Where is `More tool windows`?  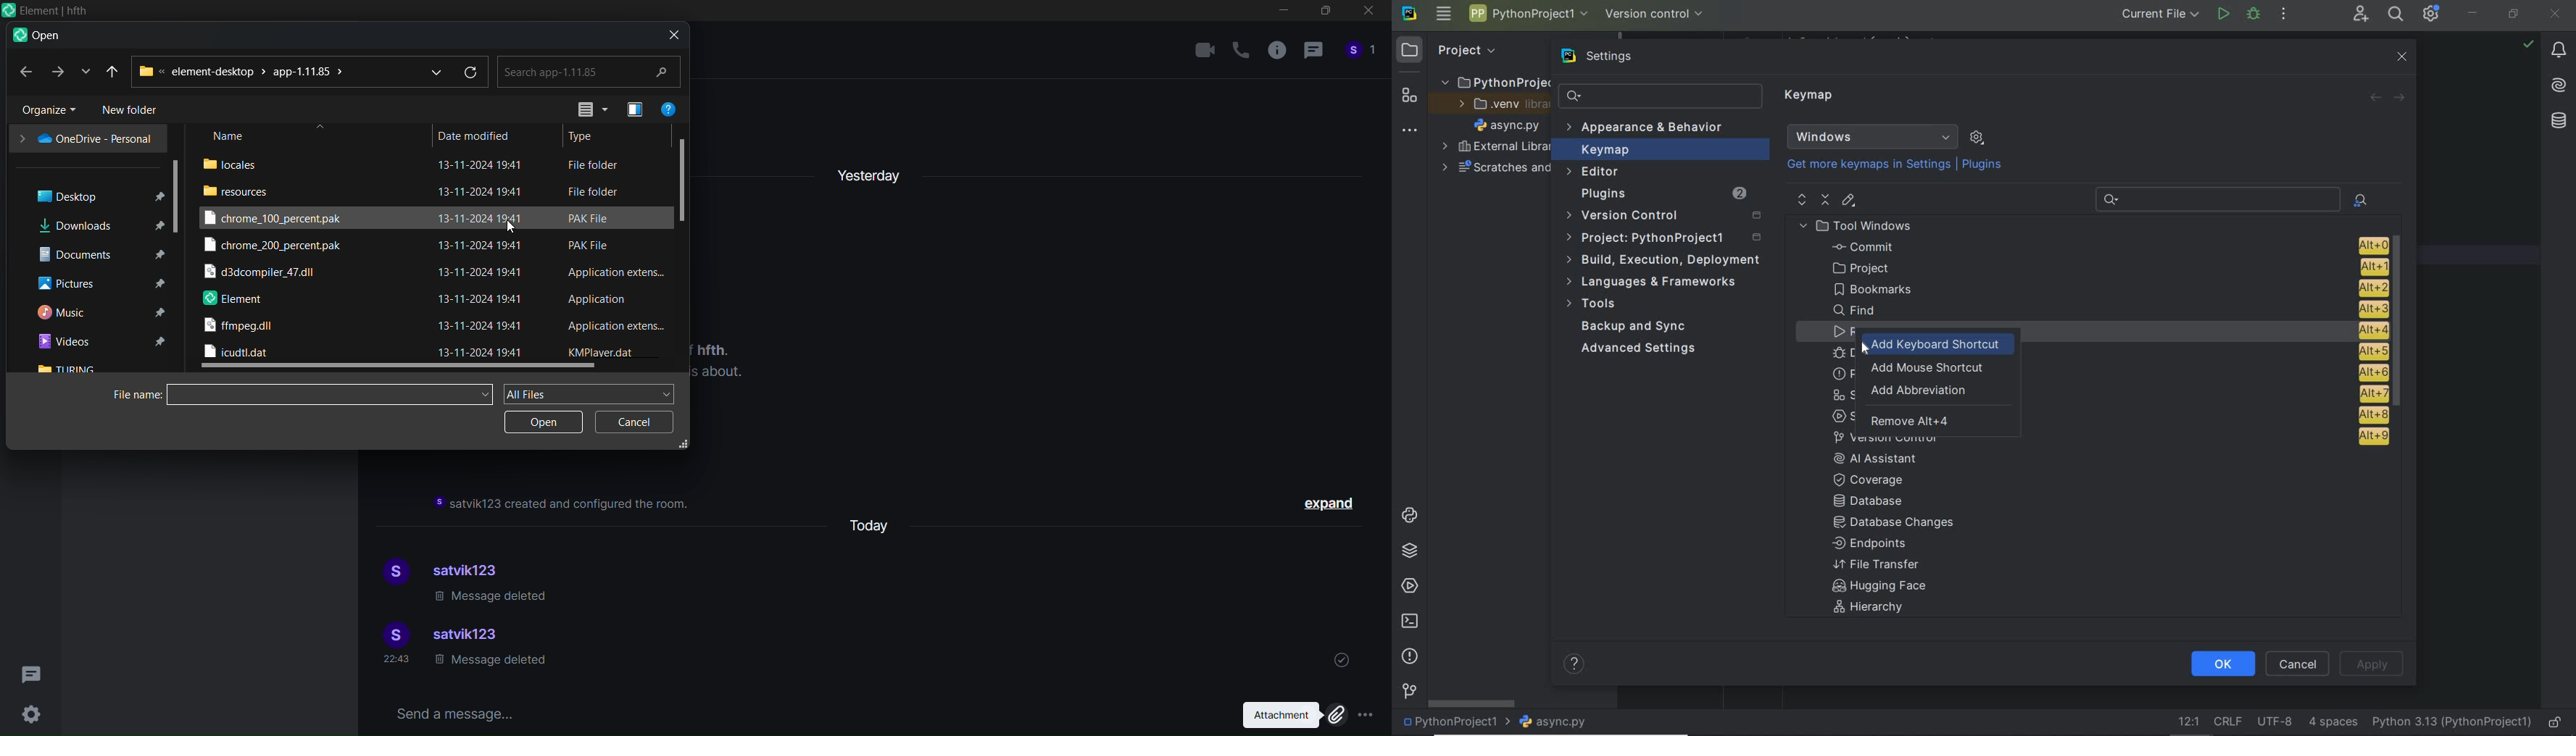
More tool windows is located at coordinates (1410, 128).